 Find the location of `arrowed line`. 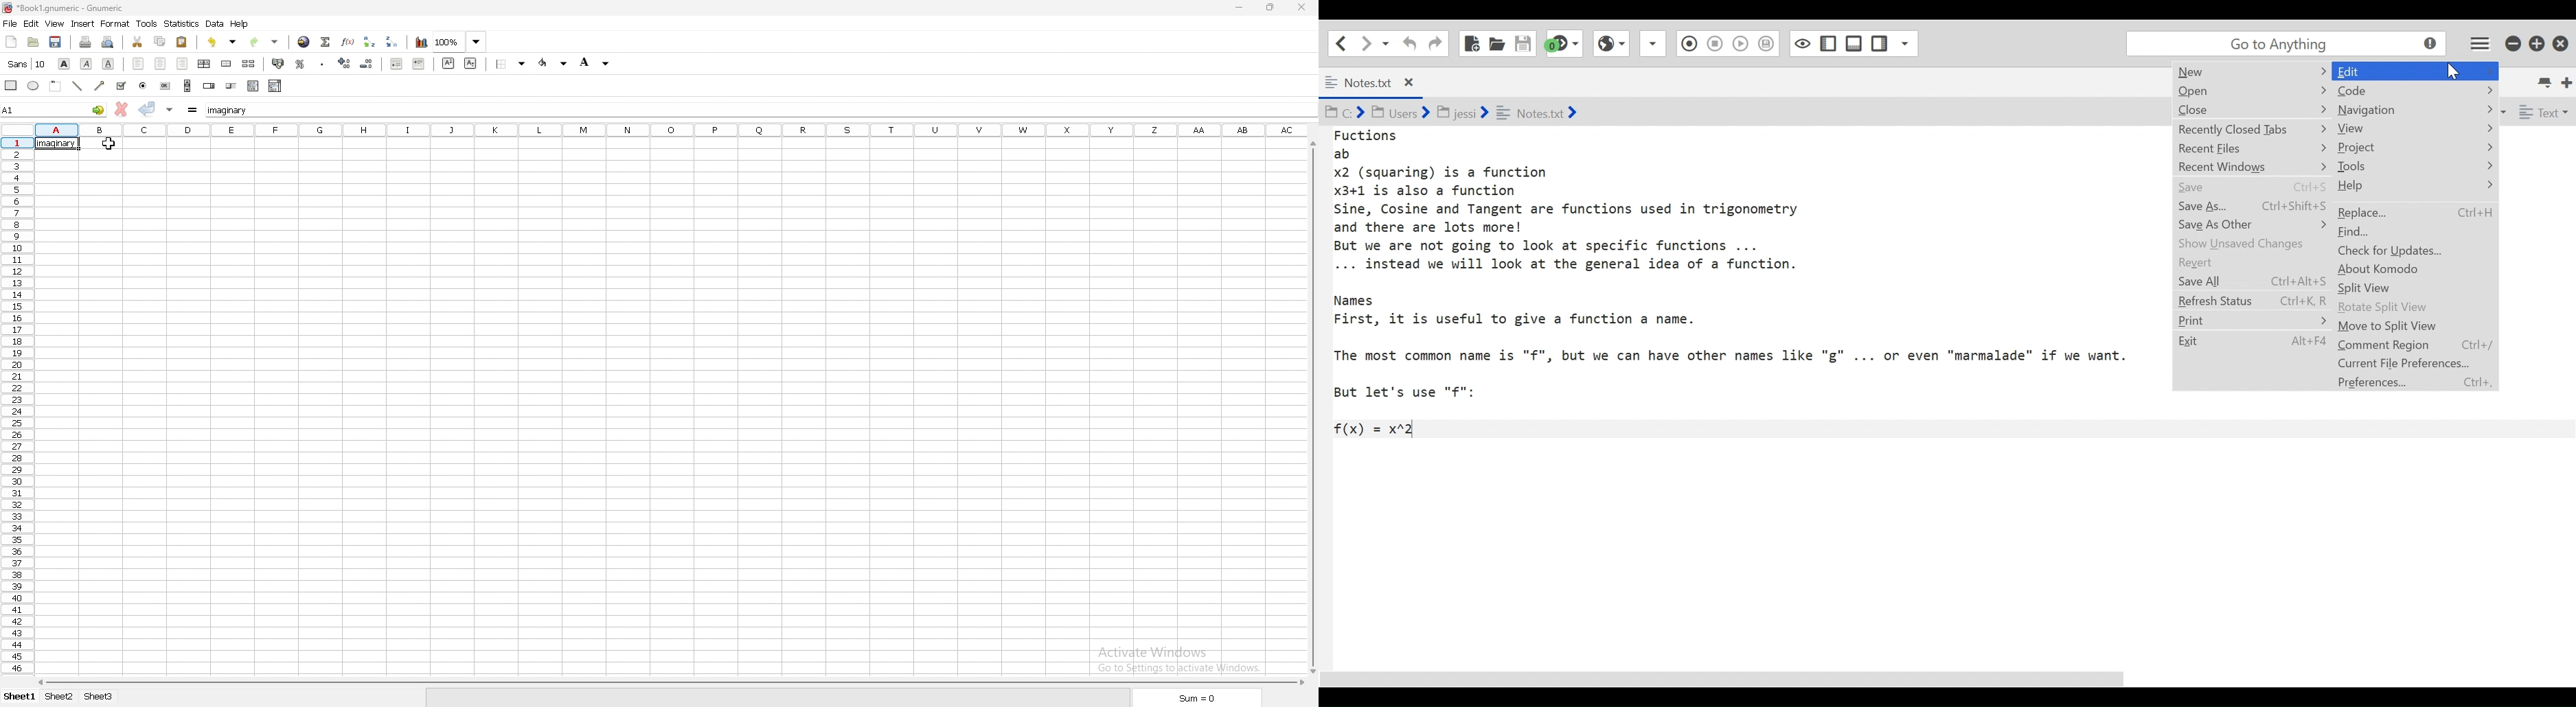

arrowed line is located at coordinates (100, 86).